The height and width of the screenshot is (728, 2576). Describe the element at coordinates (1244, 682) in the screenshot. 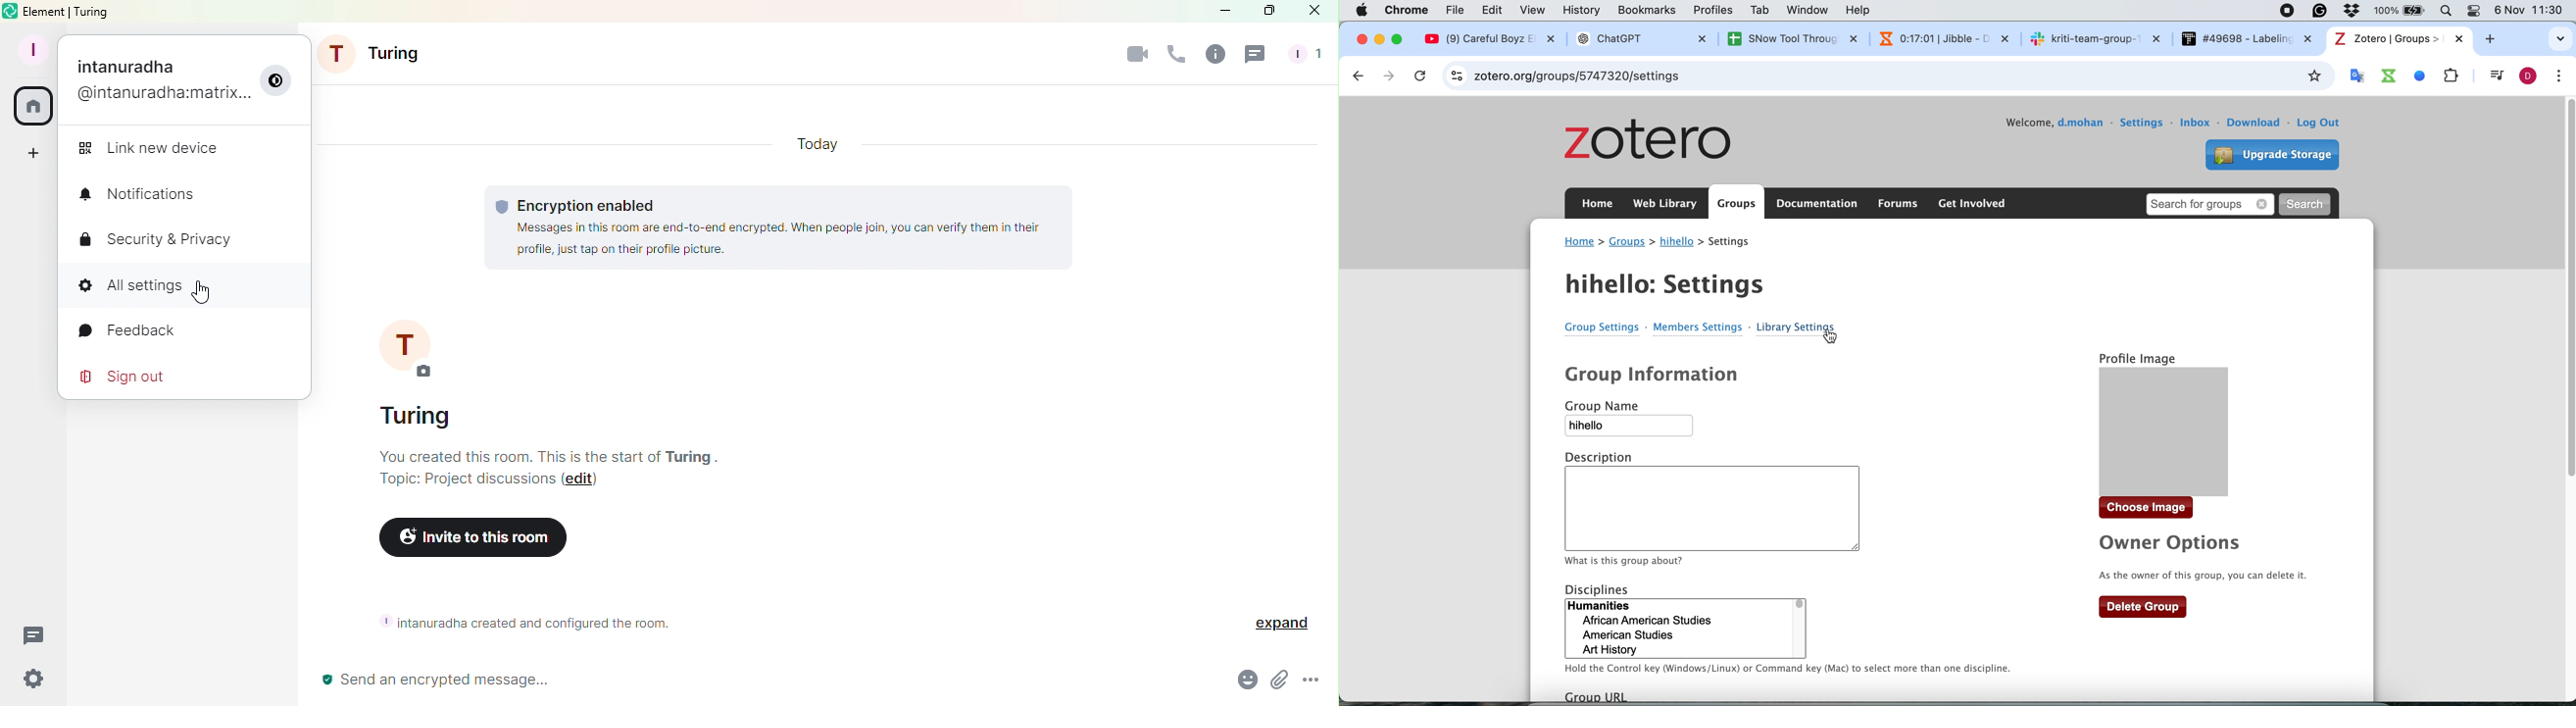

I see `Emoji` at that location.